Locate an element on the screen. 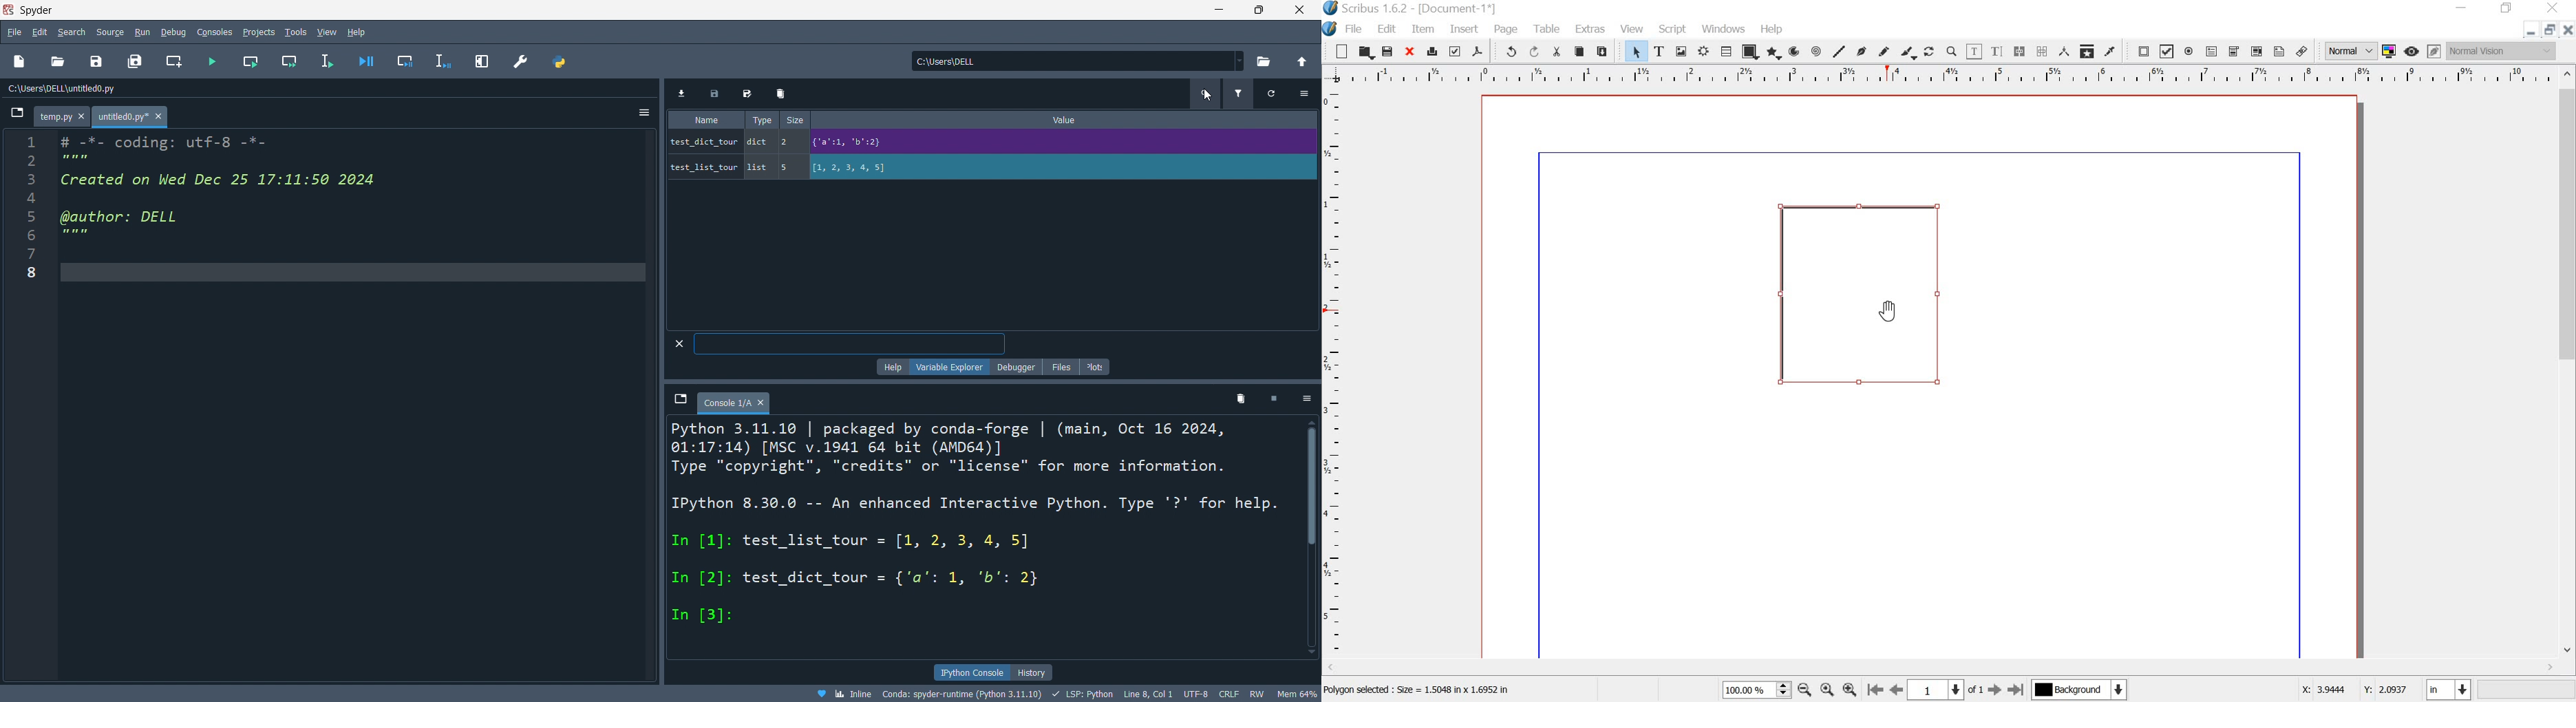 The width and height of the screenshot is (2576, 728). expand pane is located at coordinates (479, 61).